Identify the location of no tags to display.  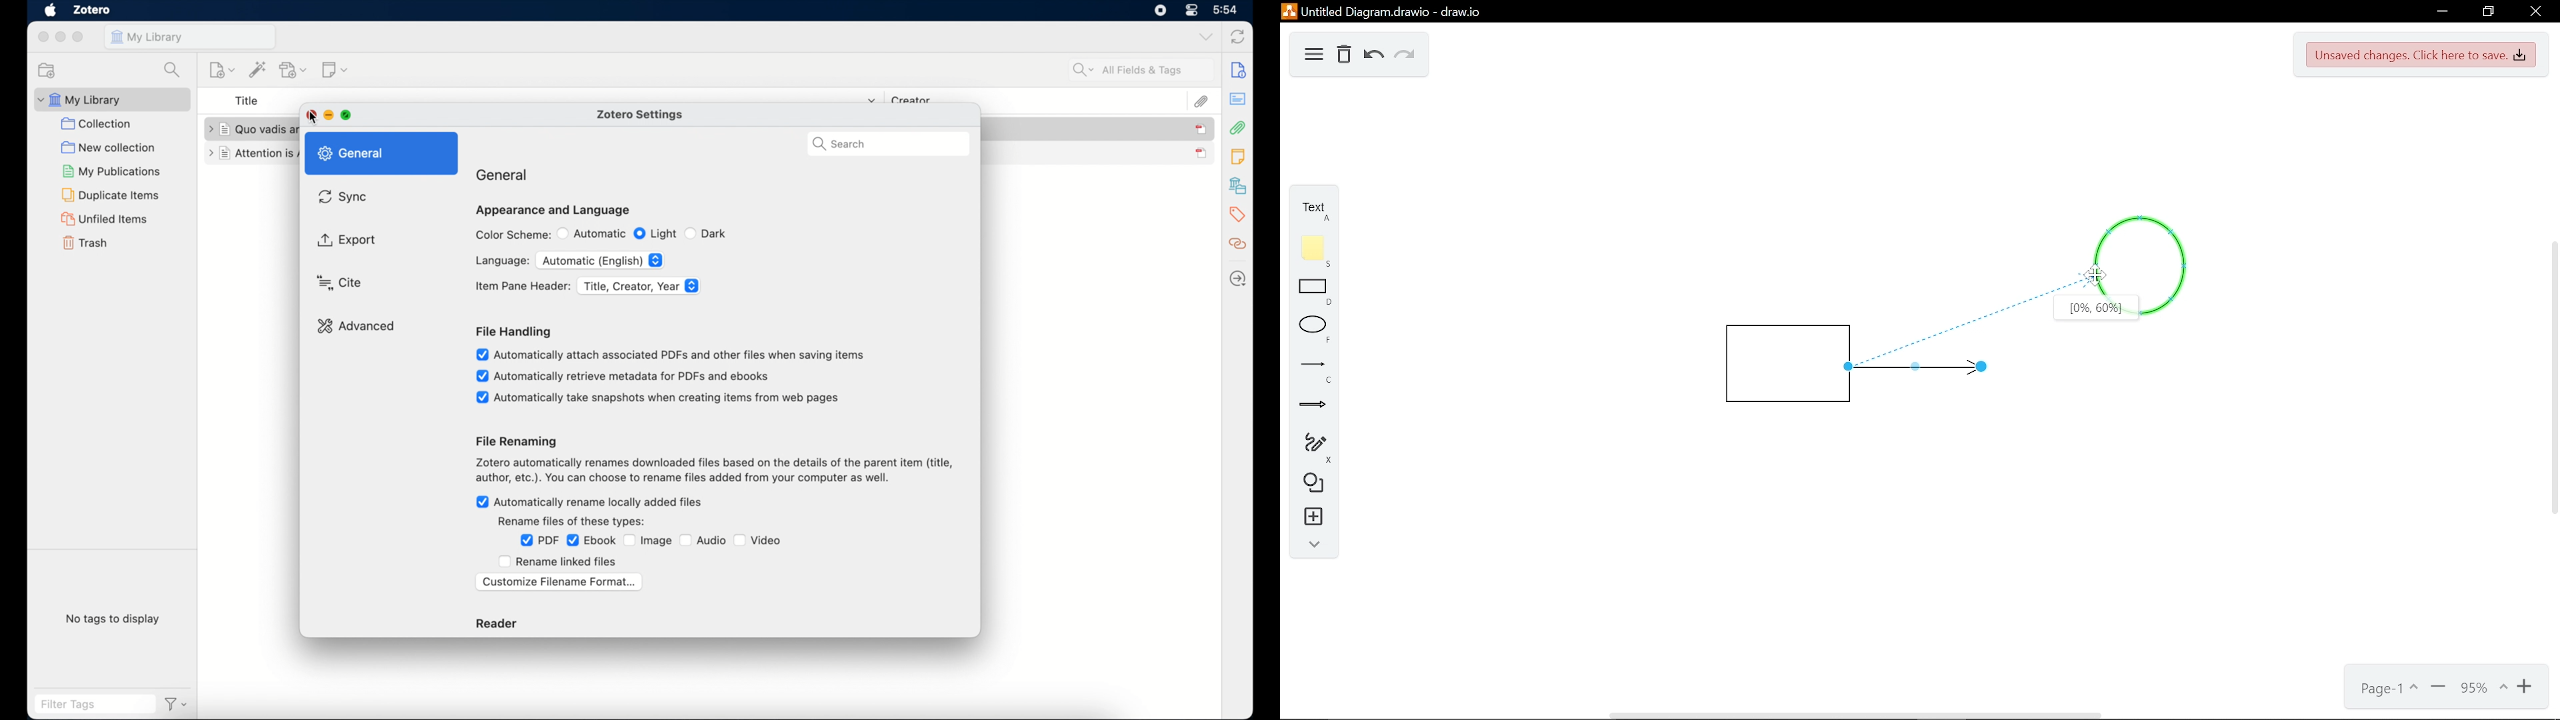
(112, 619).